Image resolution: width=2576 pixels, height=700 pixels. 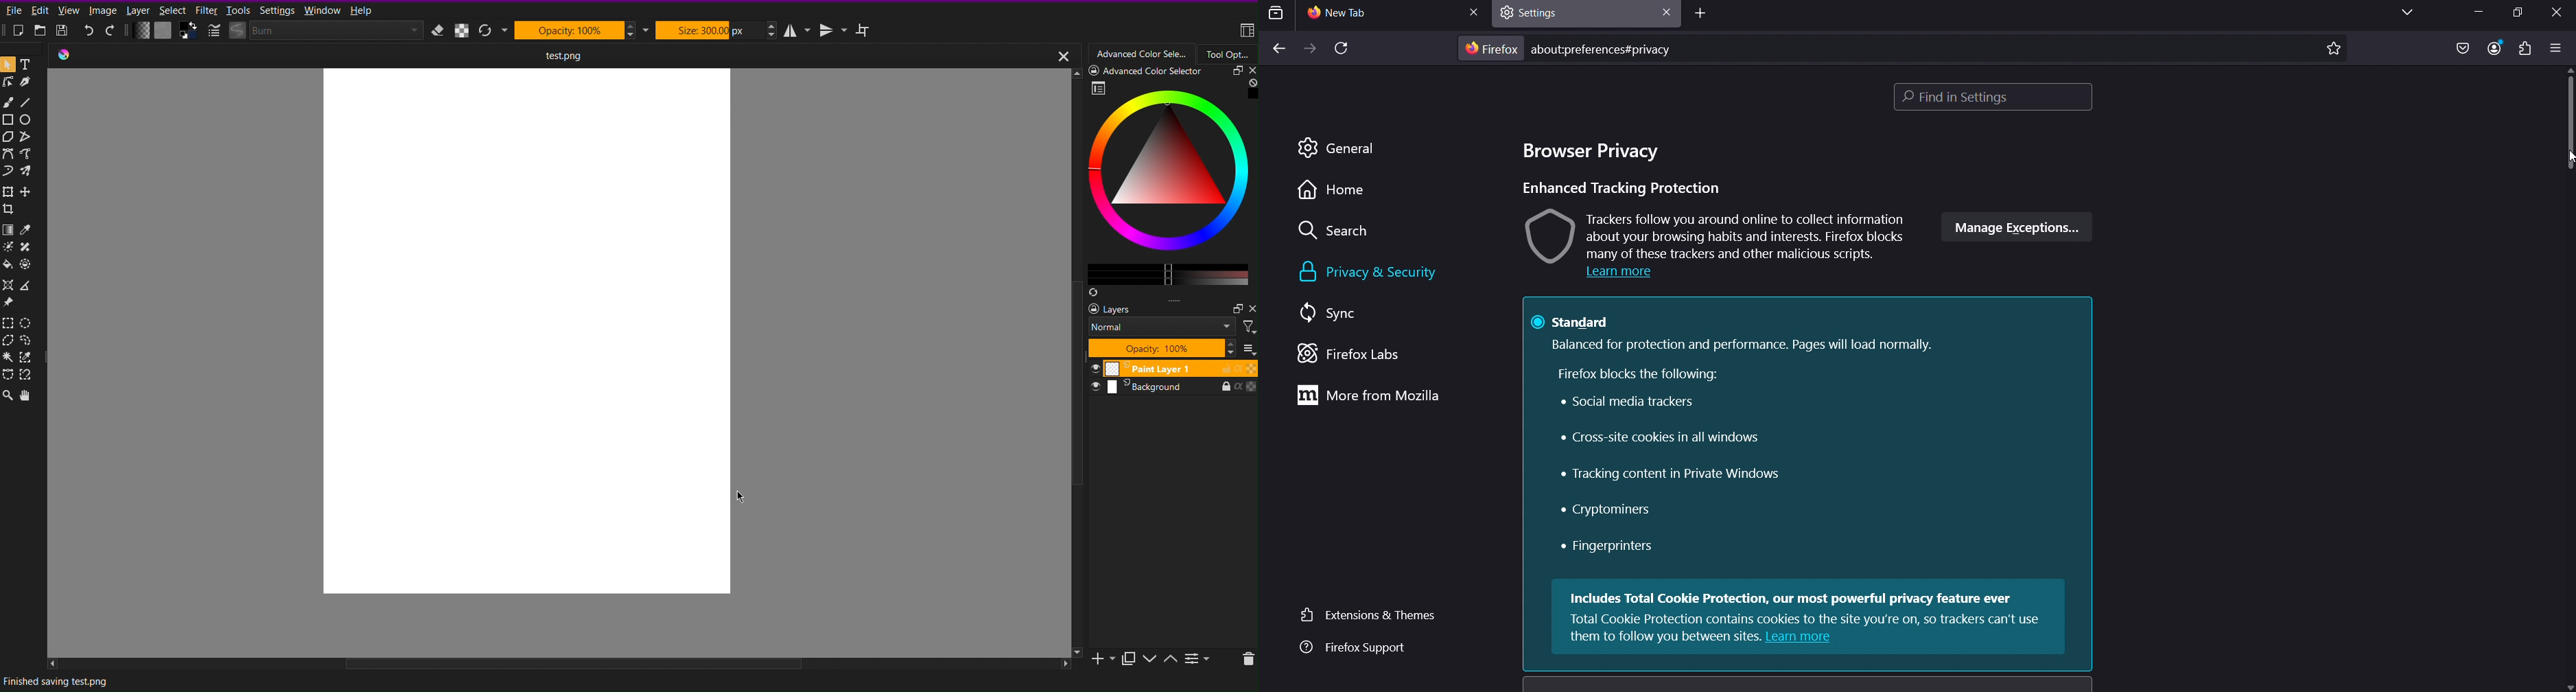 What do you see at coordinates (799, 30) in the screenshot?
I see `Horizontal Mirror` at bounding box center [799, 30].